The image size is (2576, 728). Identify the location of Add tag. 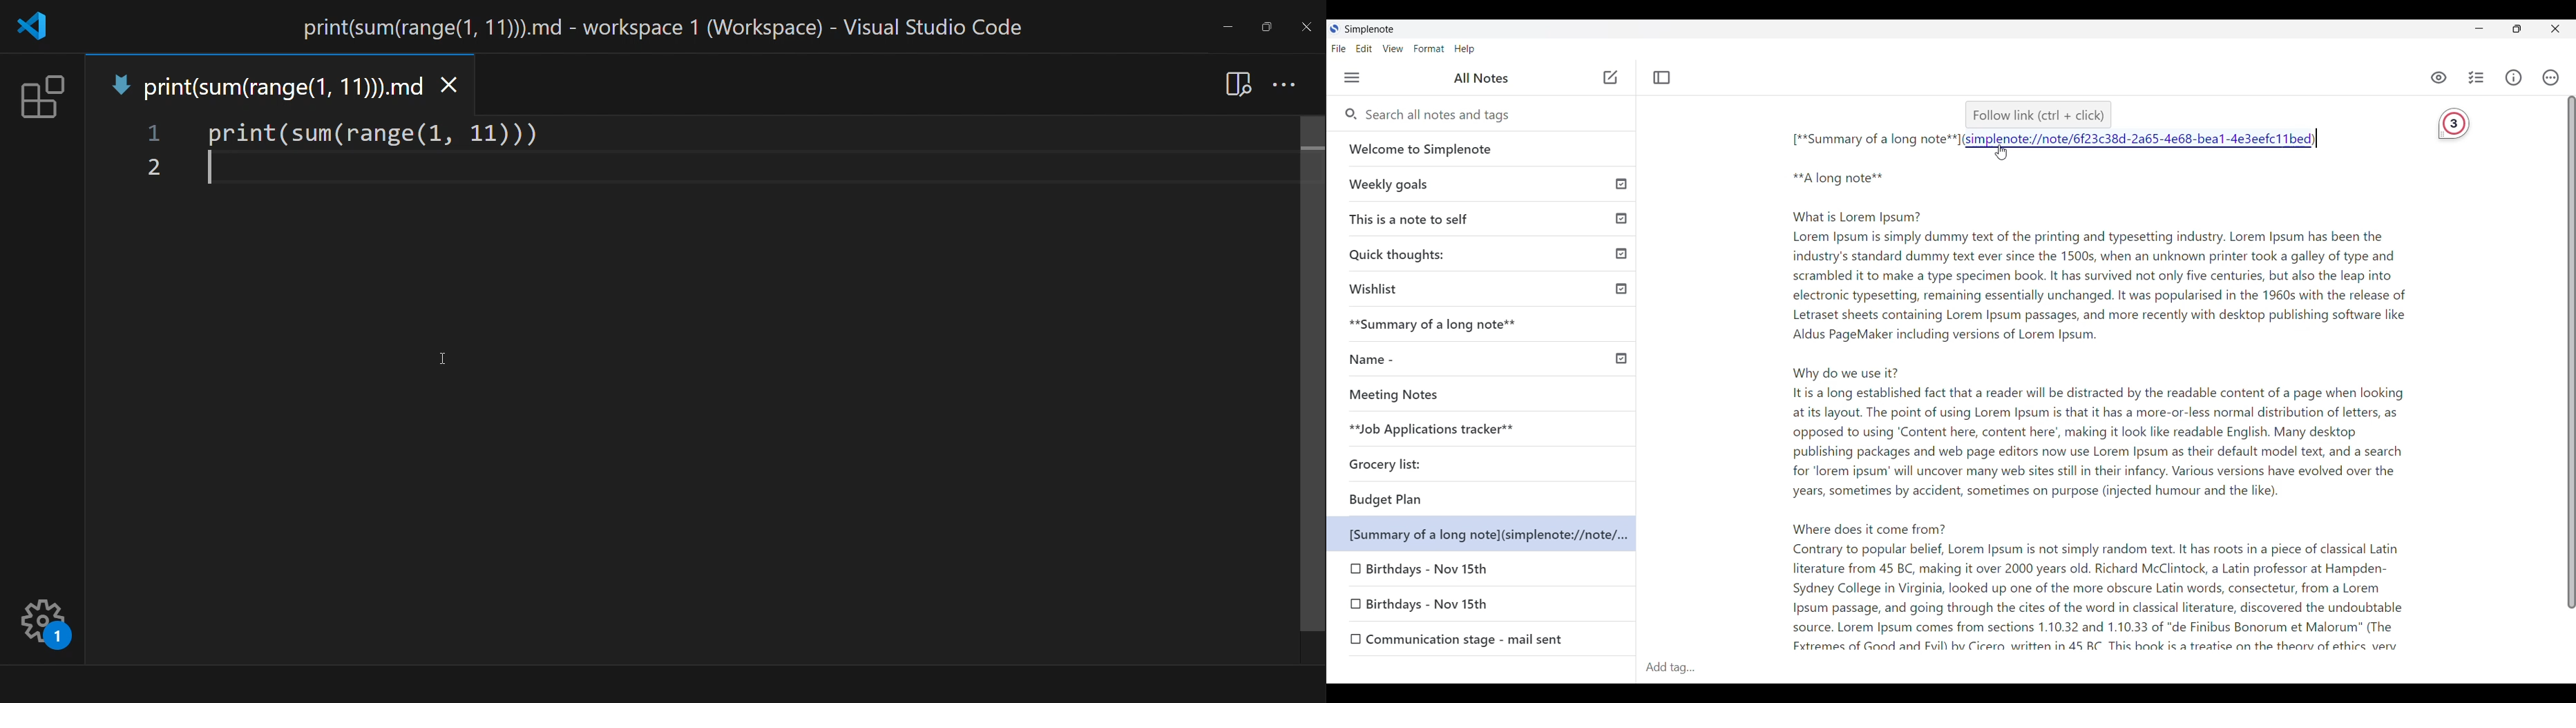
(1683, 667).